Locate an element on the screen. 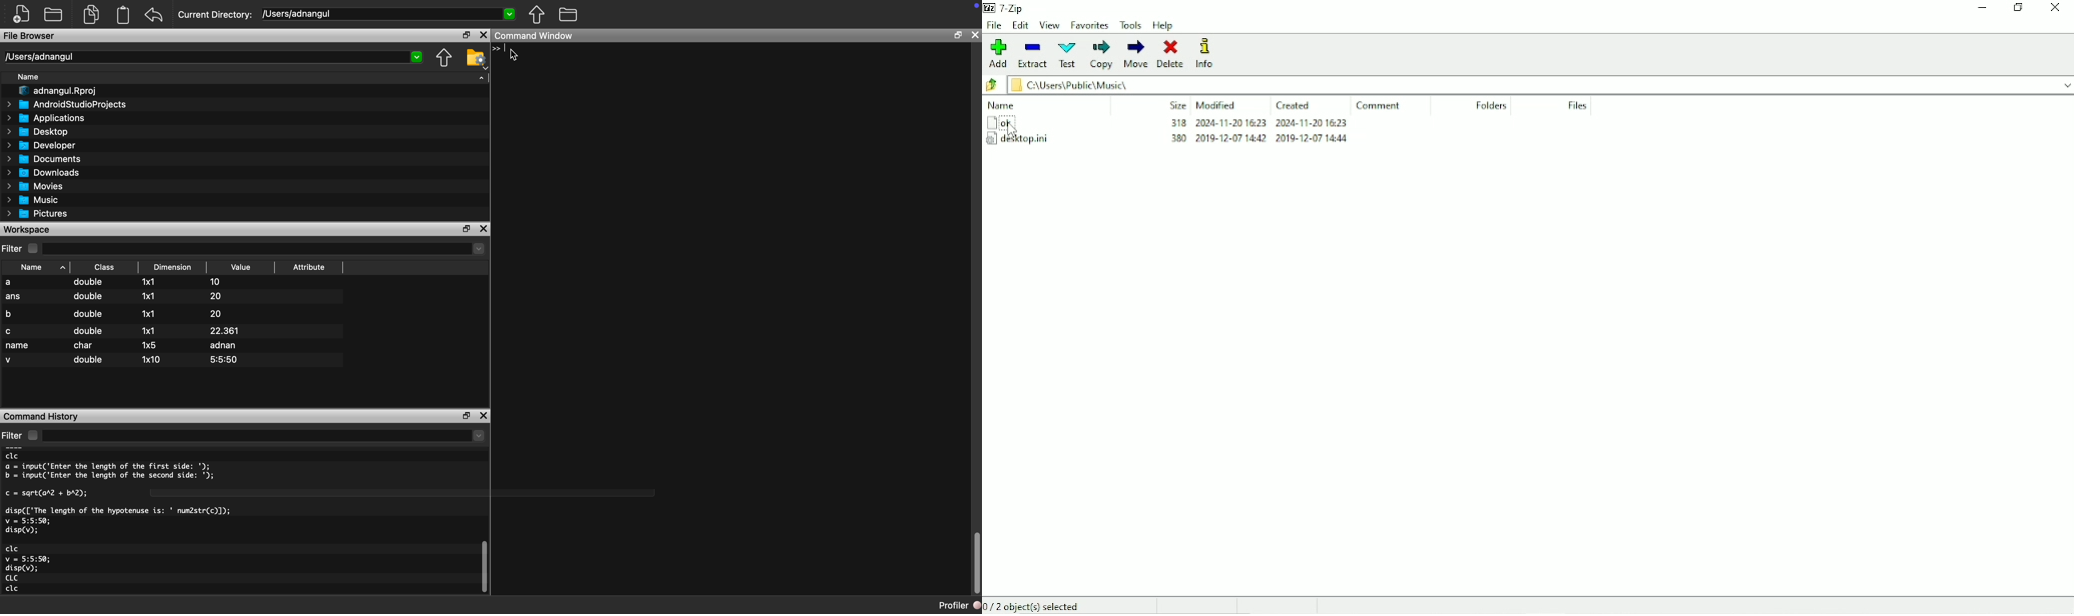 The height and width of the screenshot is (616, 2100). desktop.ini is located at coordinates (1168, 141).